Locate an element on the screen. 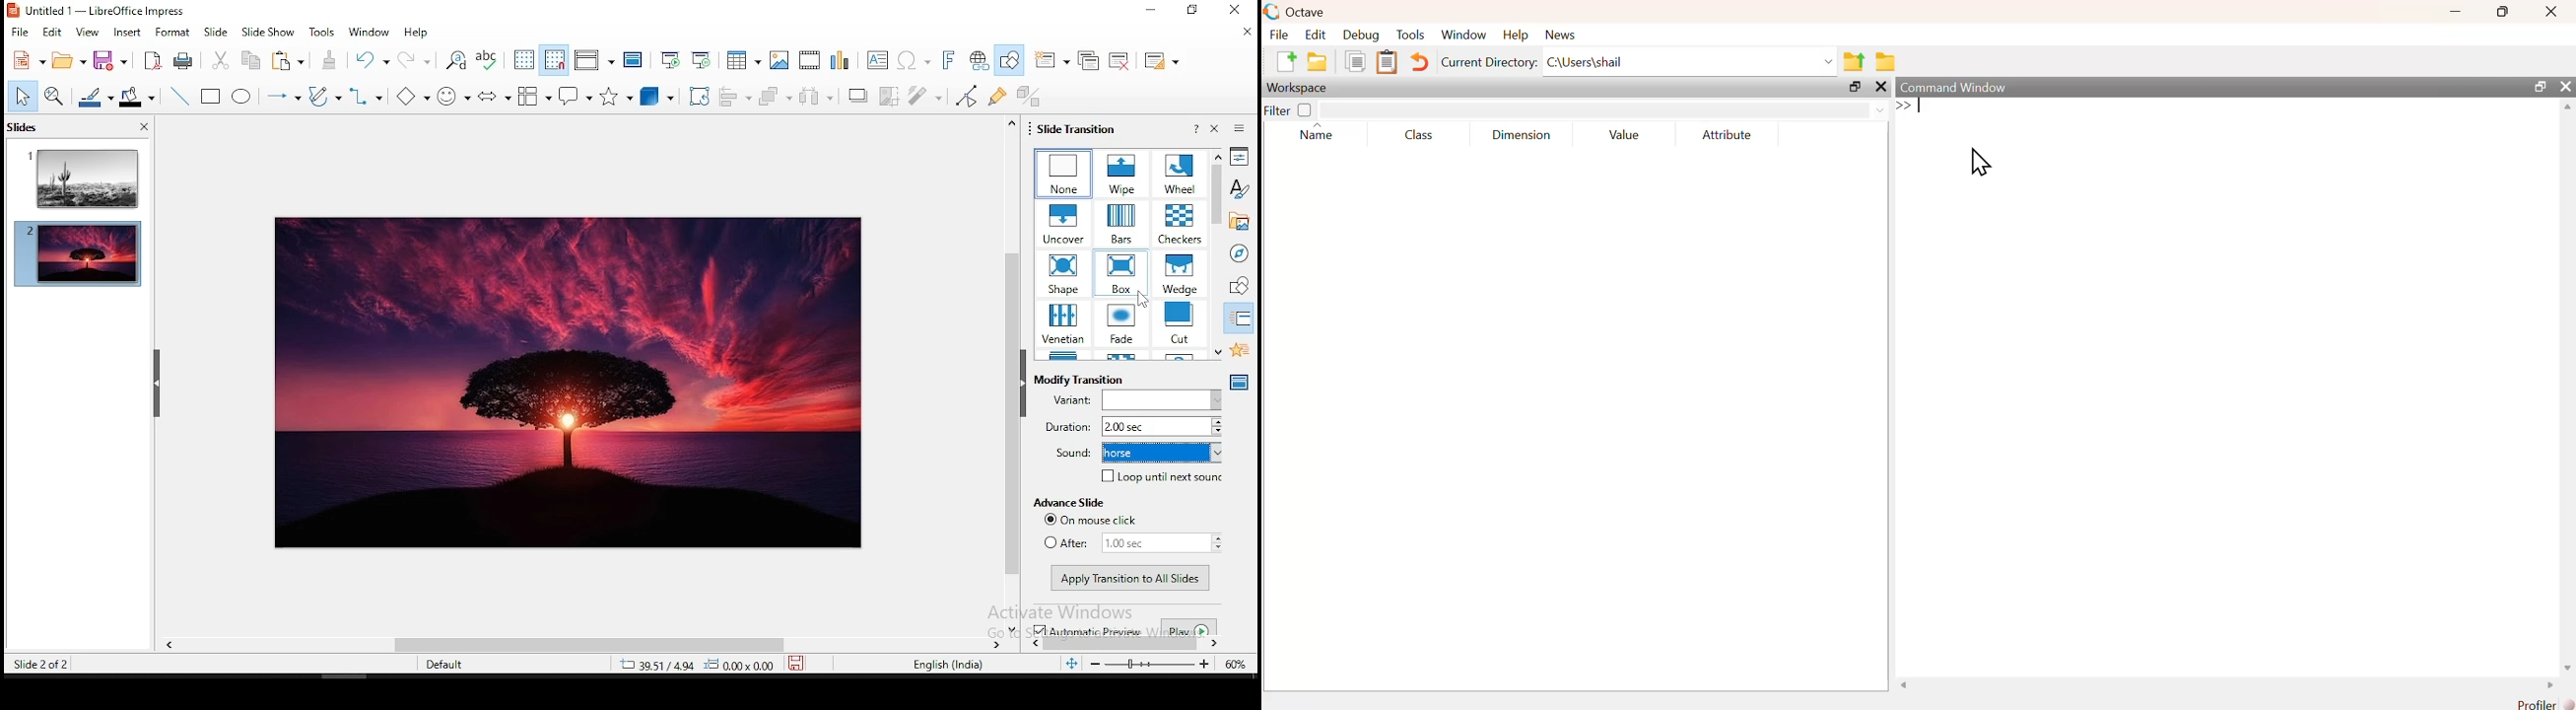  scroll up is located at coordinates (2567, 108).